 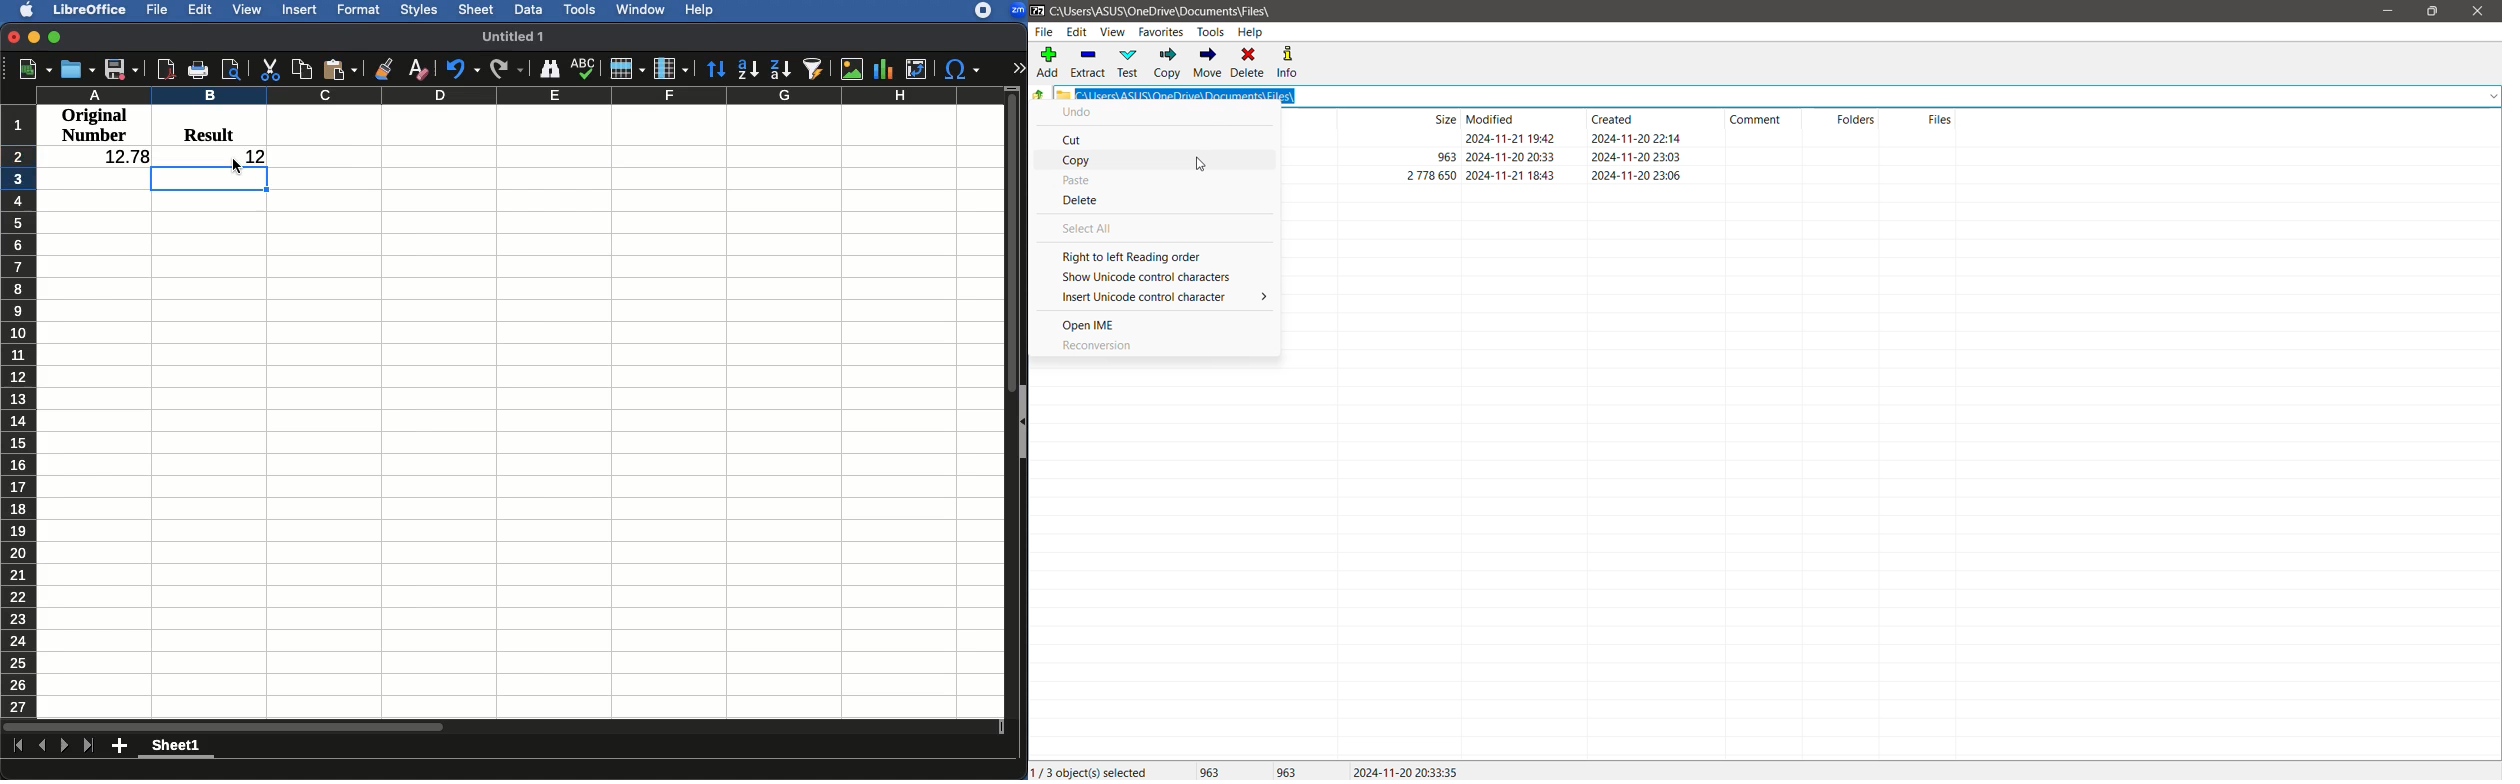 What do you see at coordinates (91, 10) in the screenshot?
I see `LibreOffice` at bounding box center [91, 10].